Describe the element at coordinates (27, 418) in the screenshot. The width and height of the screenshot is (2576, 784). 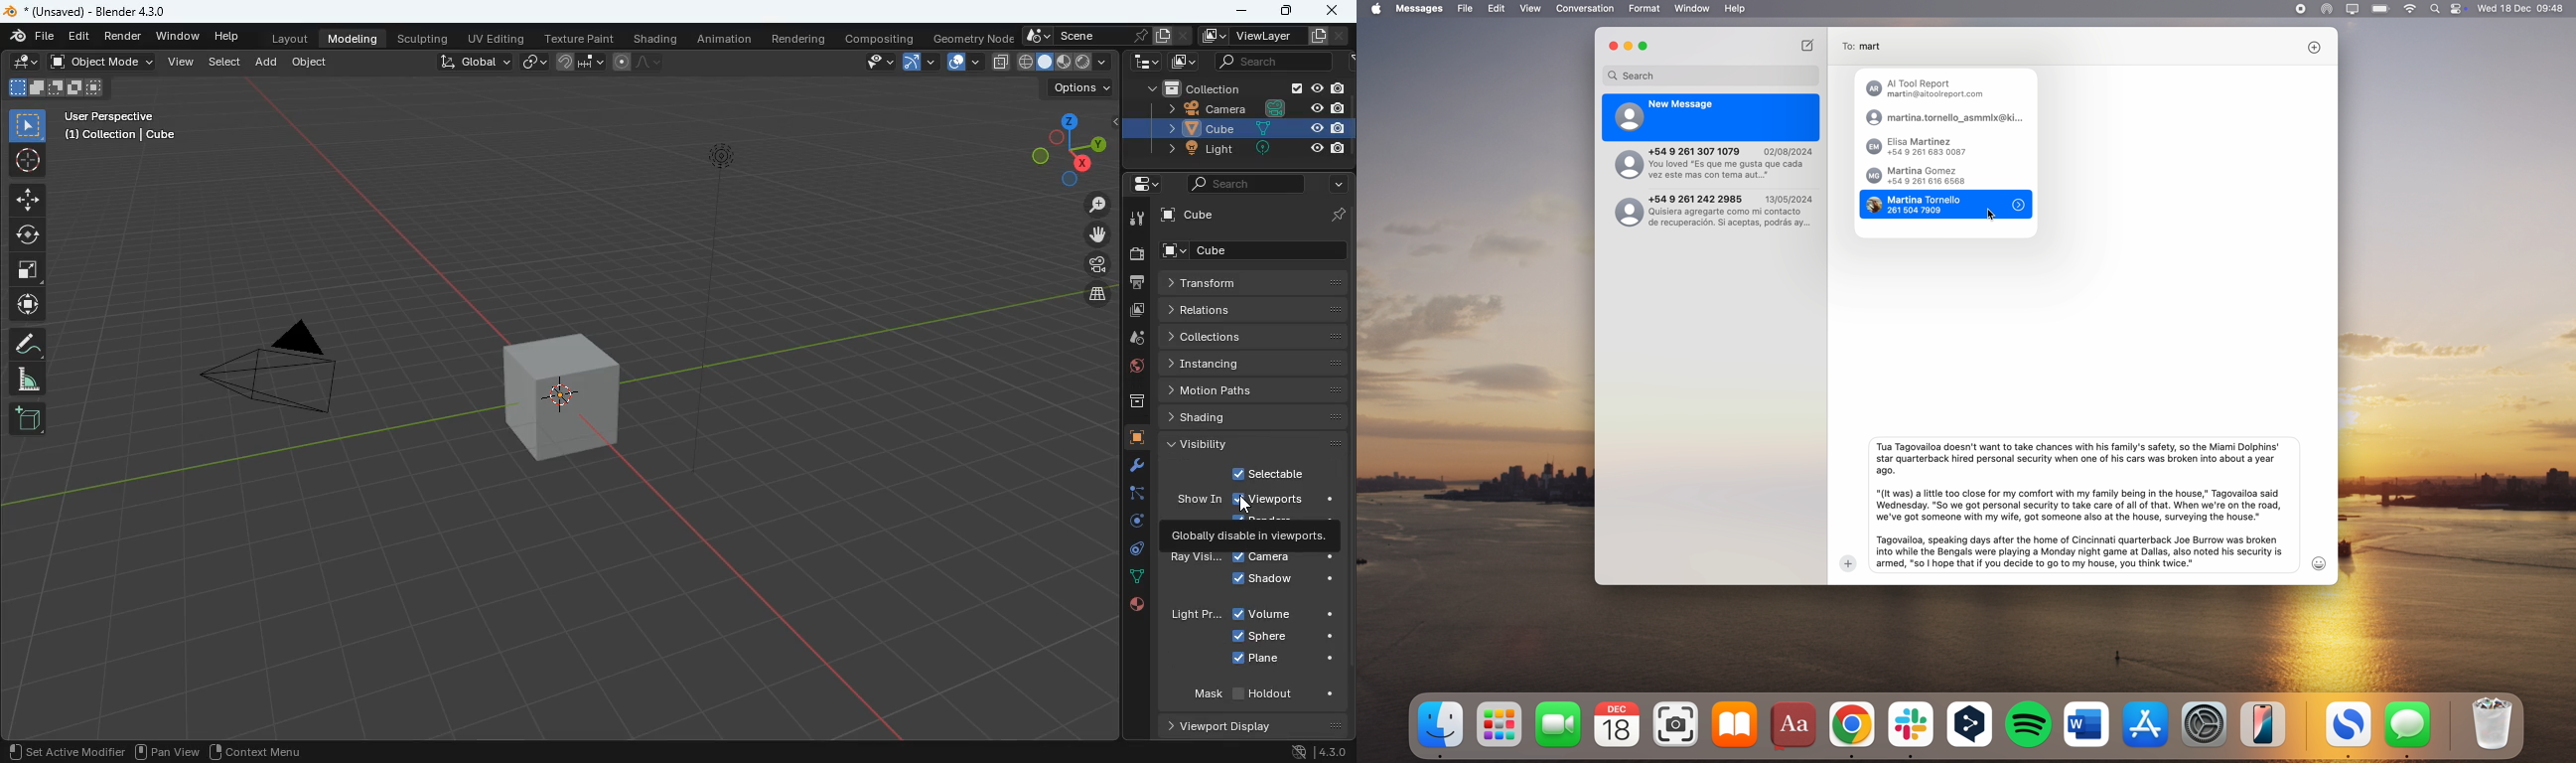
I see `add` at that location.